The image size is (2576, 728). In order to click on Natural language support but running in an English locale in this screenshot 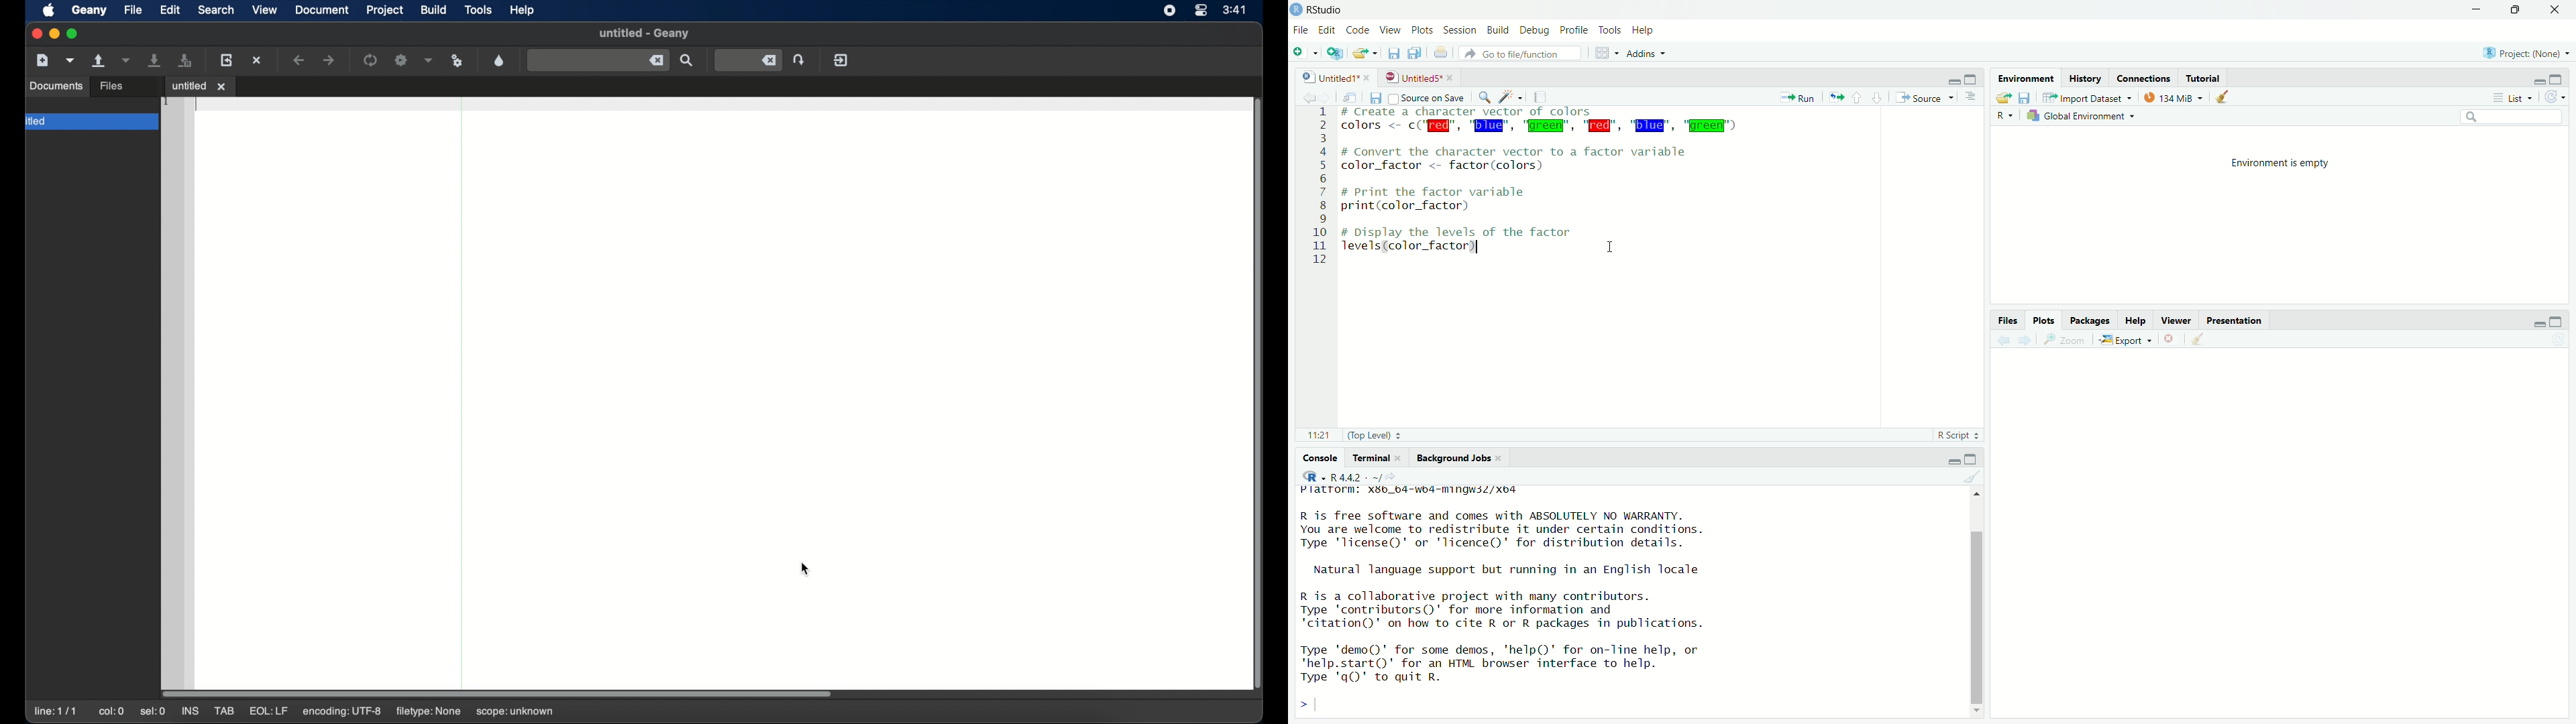, I will do `click(1515, 569)`.